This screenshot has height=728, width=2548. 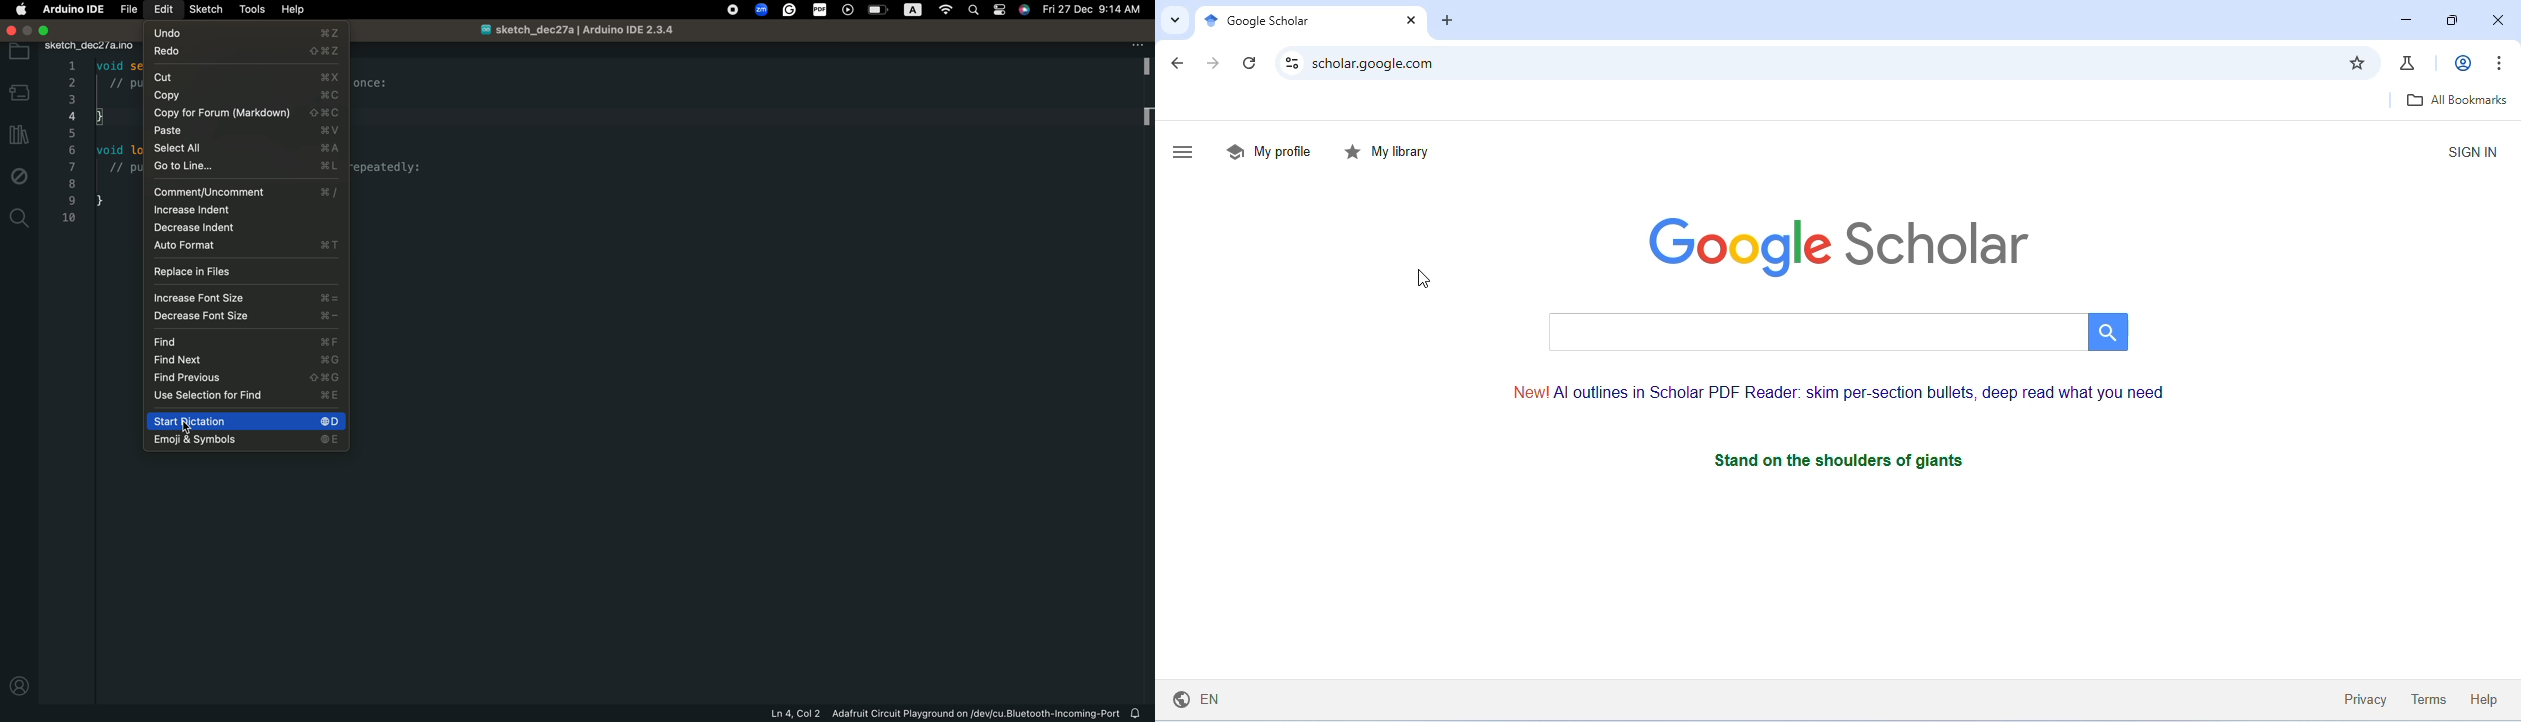 I want to click on add bookmark, so click(x=2357, y=61).